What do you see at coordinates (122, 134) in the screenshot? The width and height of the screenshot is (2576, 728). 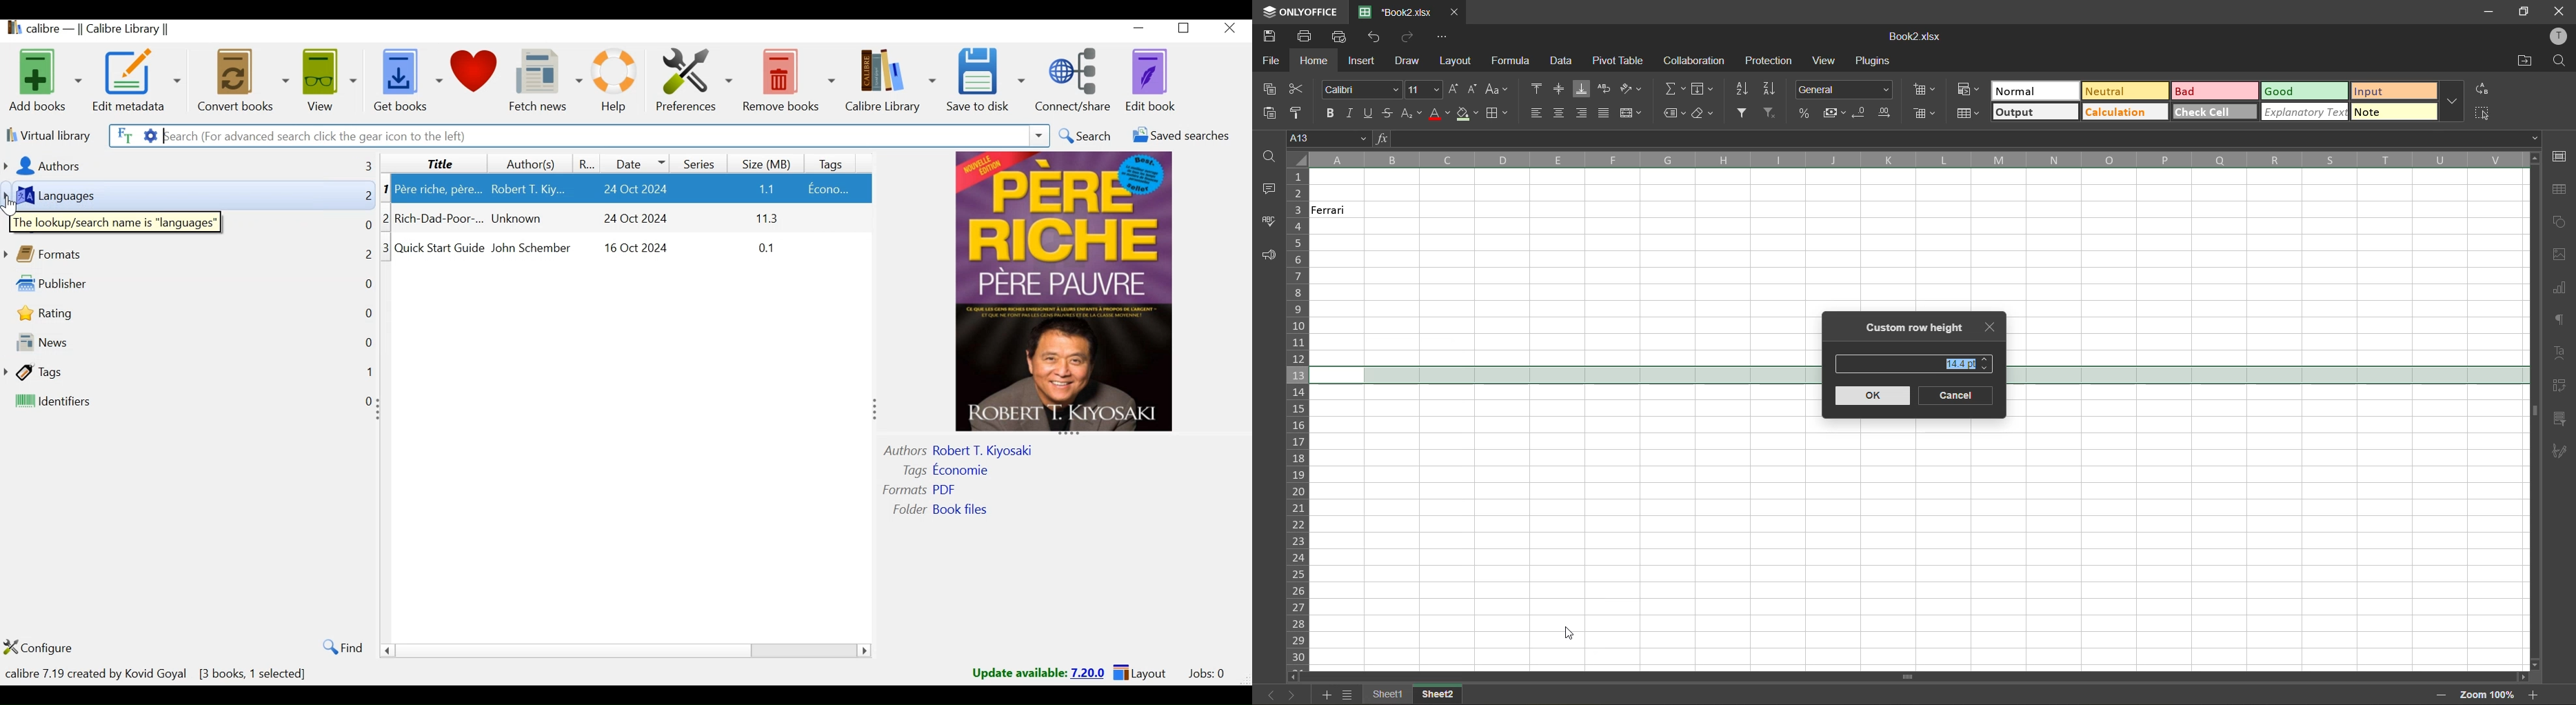 I see `Search by texts in all books in the libary` at bounding box center [122, 134].